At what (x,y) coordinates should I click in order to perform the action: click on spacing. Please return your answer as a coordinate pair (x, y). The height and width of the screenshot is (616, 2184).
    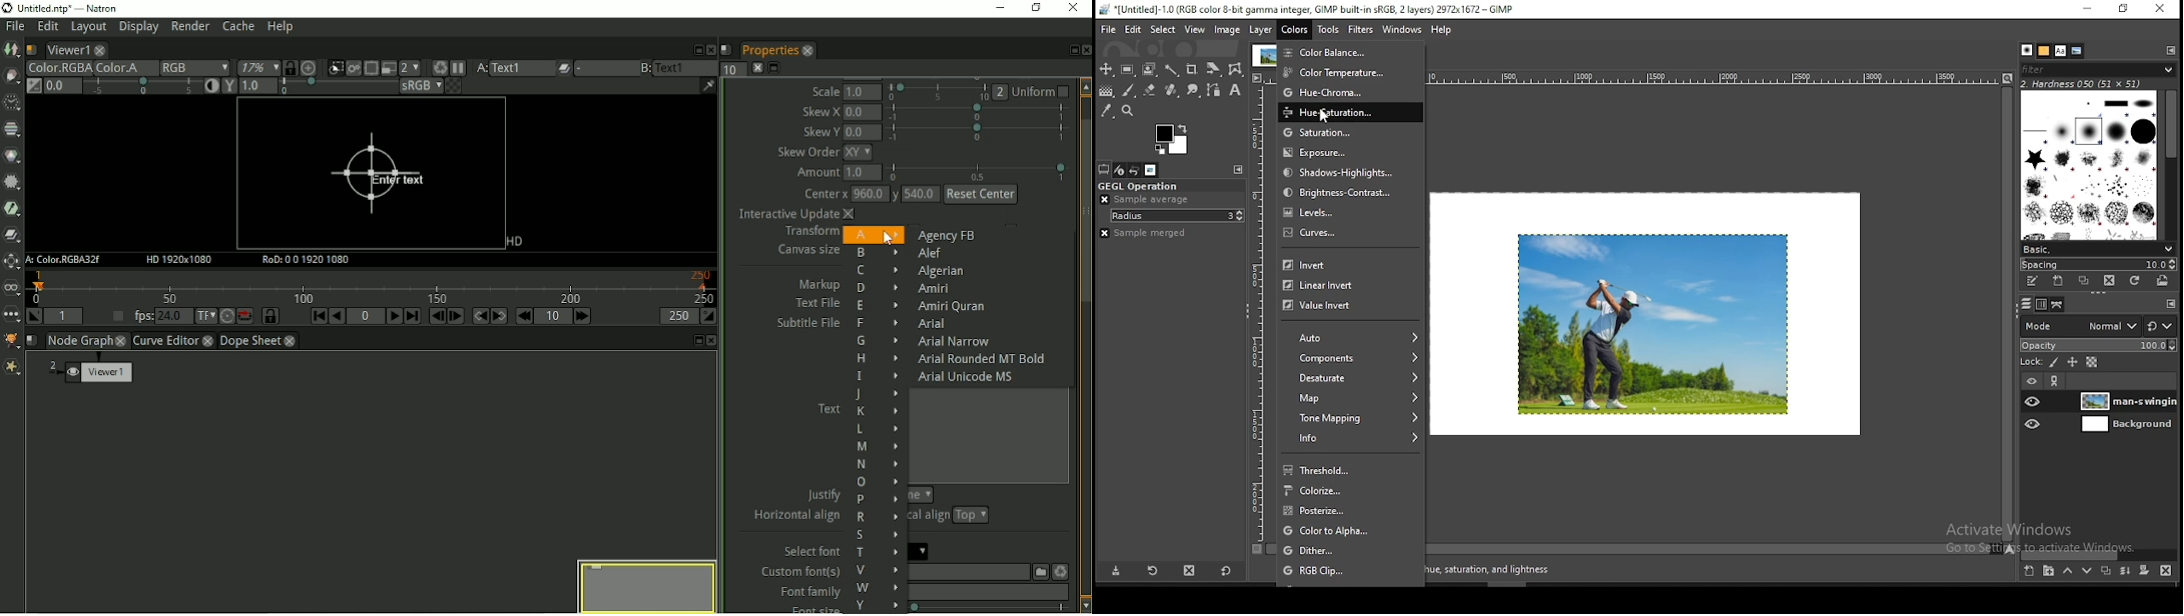
    Looking at the image, I should click on (2097, 264).